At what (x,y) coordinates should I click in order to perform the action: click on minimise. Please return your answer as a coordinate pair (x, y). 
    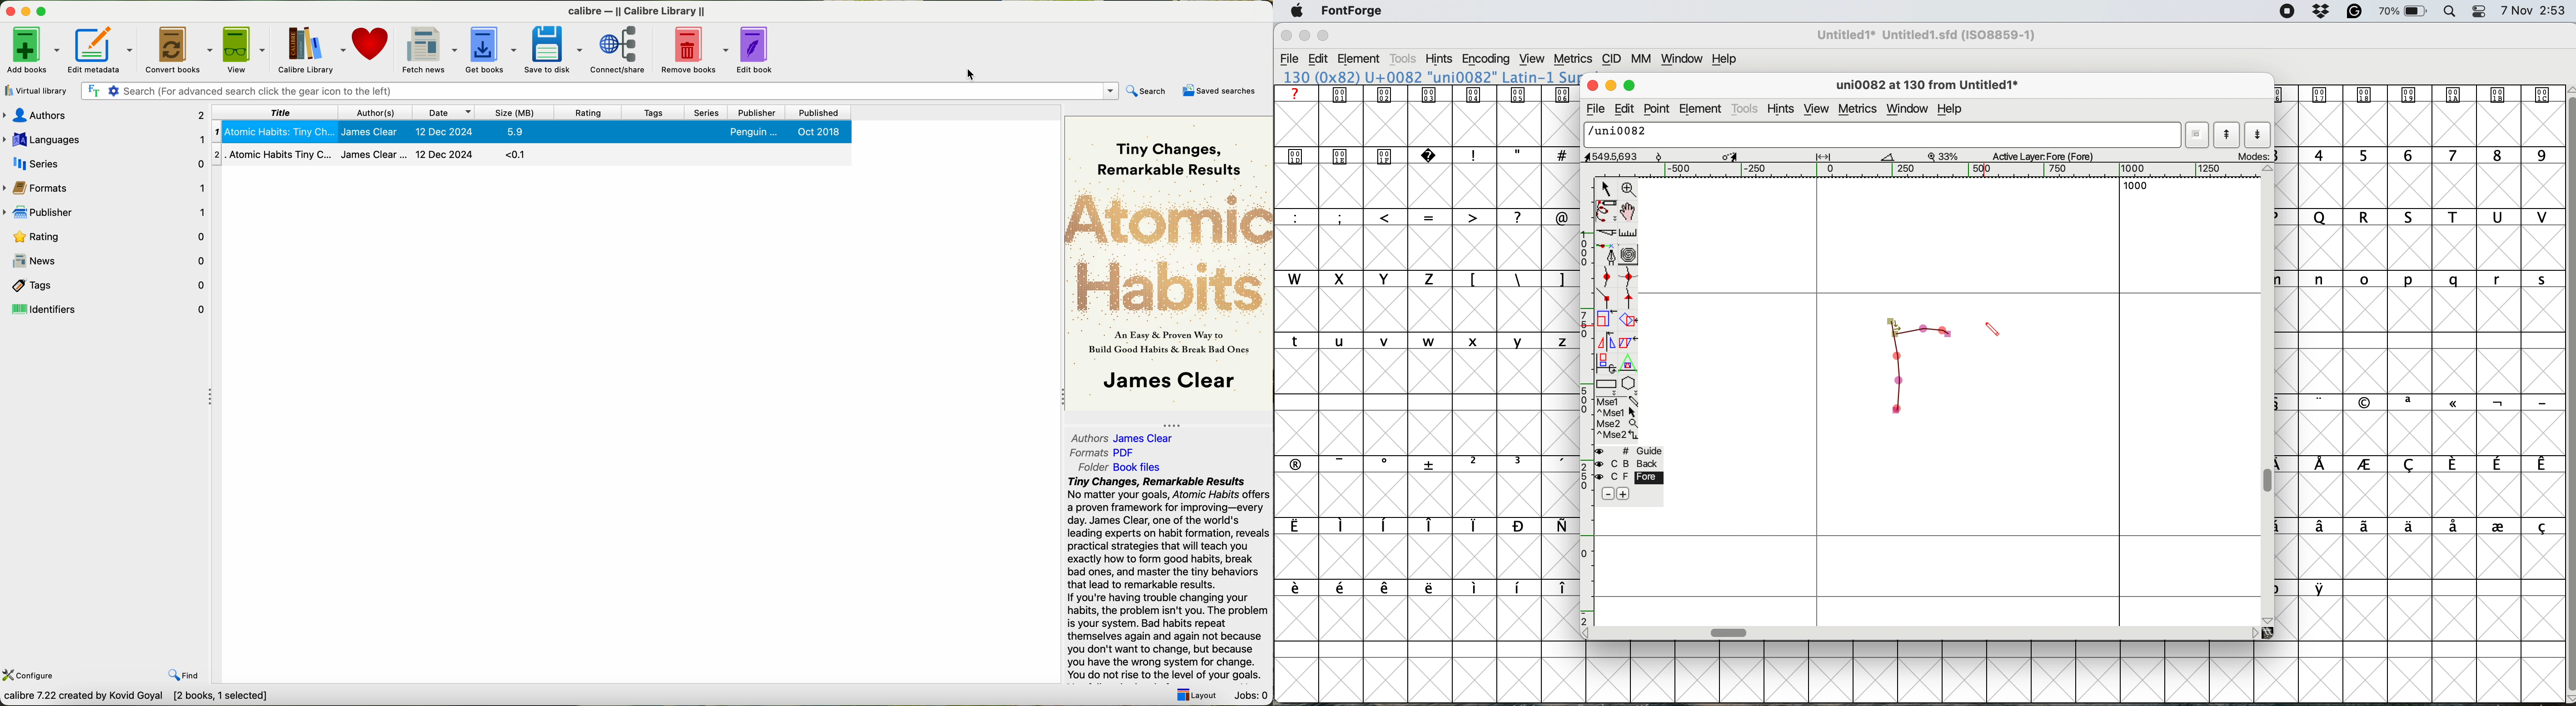
    Looking at the image, I should click on (1610, 86).